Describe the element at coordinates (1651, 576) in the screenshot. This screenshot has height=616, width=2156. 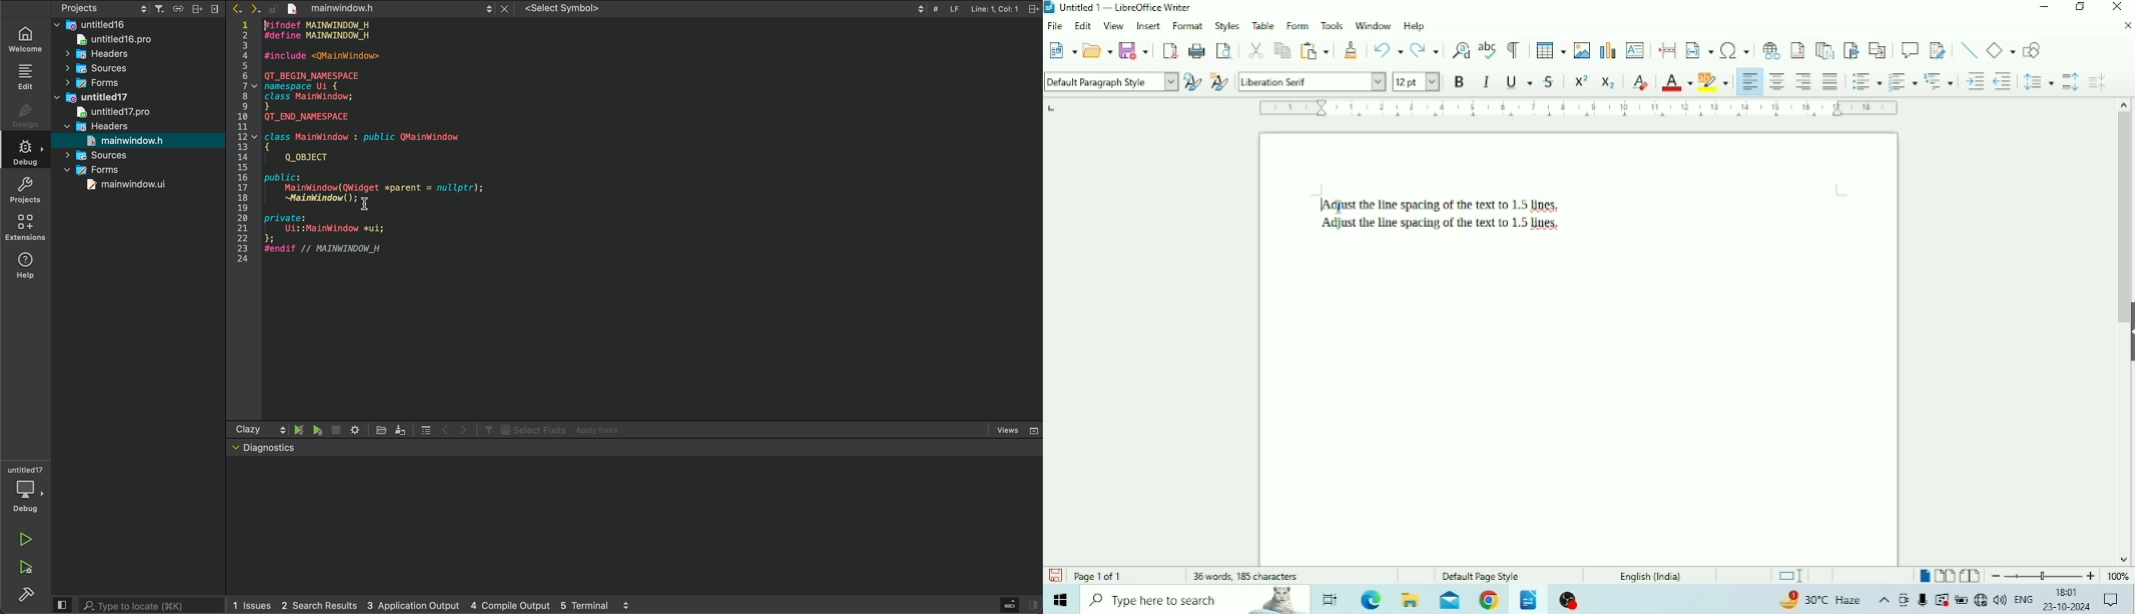
I see `Language` at that location.